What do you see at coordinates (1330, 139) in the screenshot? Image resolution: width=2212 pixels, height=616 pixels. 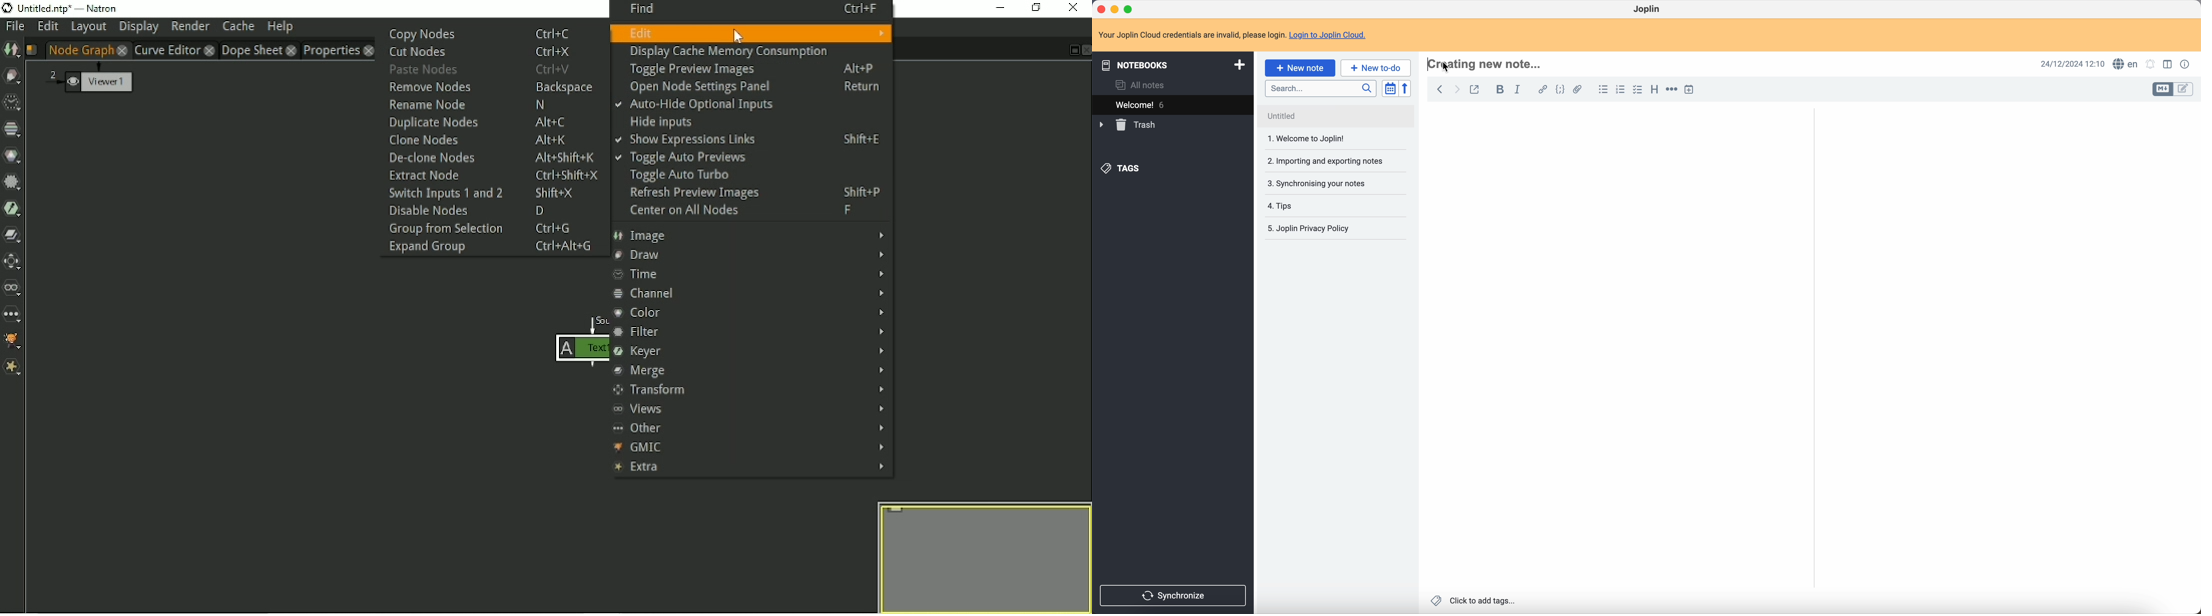 I see `1. Welcome to Joplin!` at bounding box center [1330, 139].